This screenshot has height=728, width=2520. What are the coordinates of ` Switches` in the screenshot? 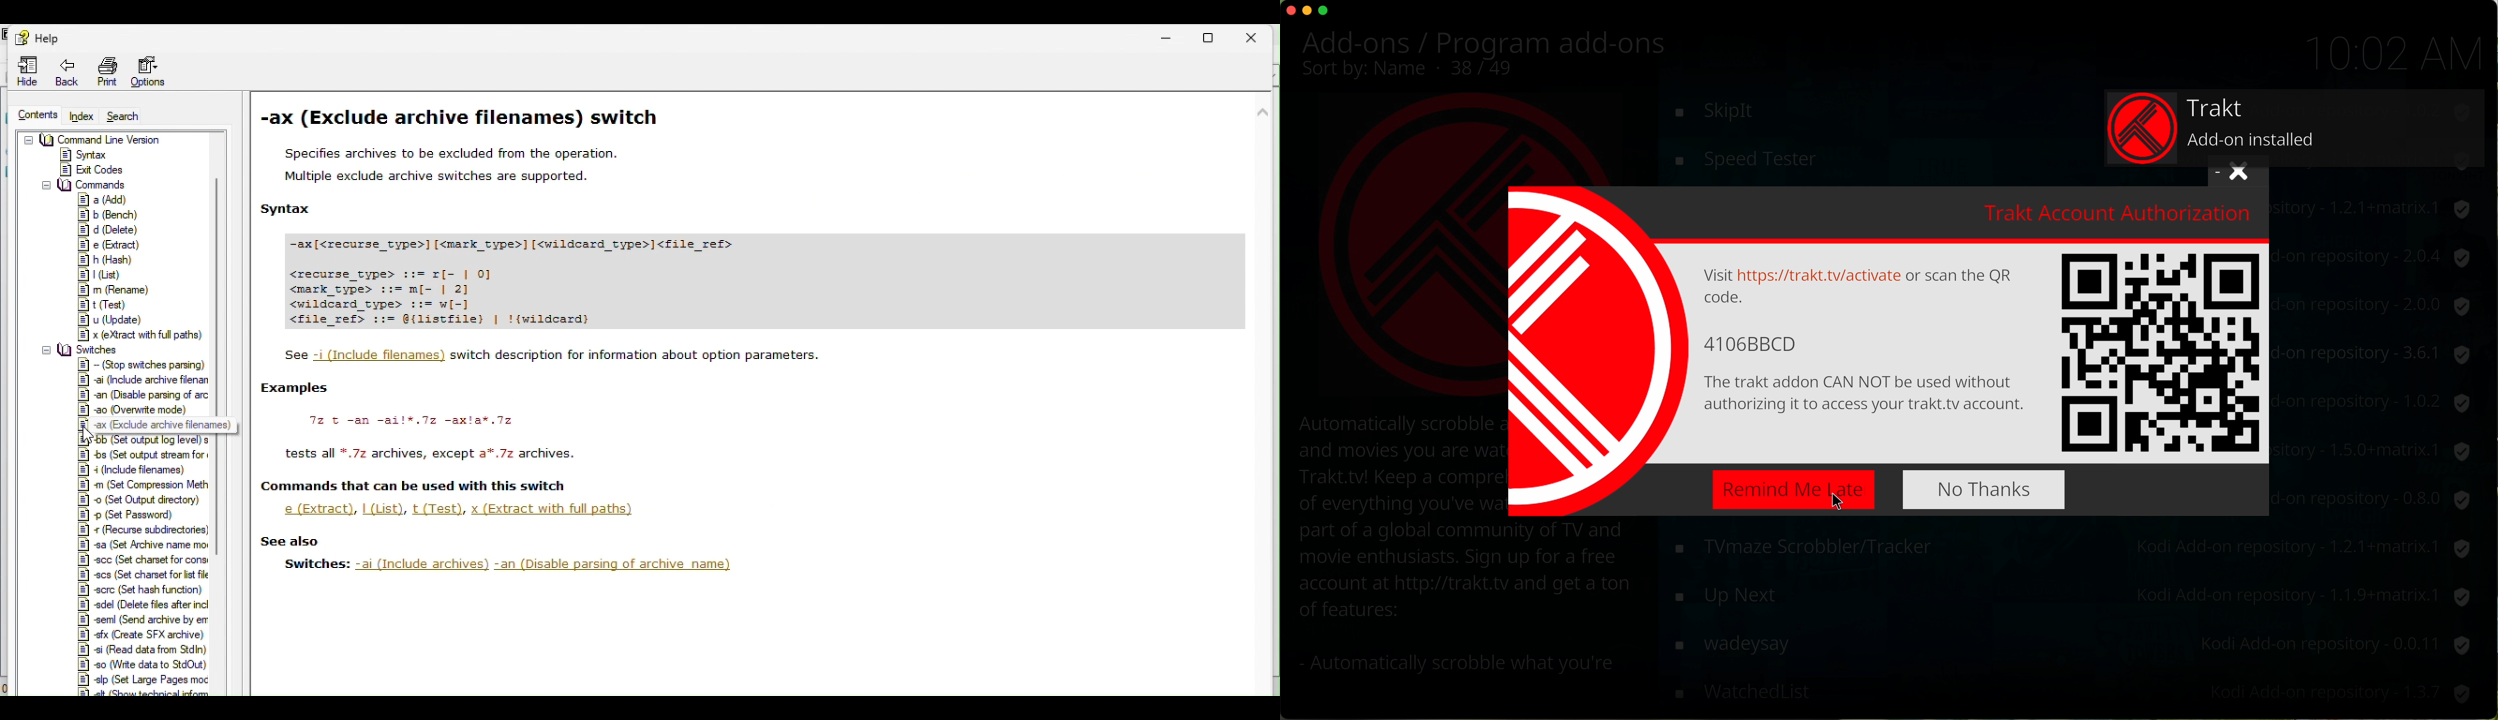 It's located at (84, 351).